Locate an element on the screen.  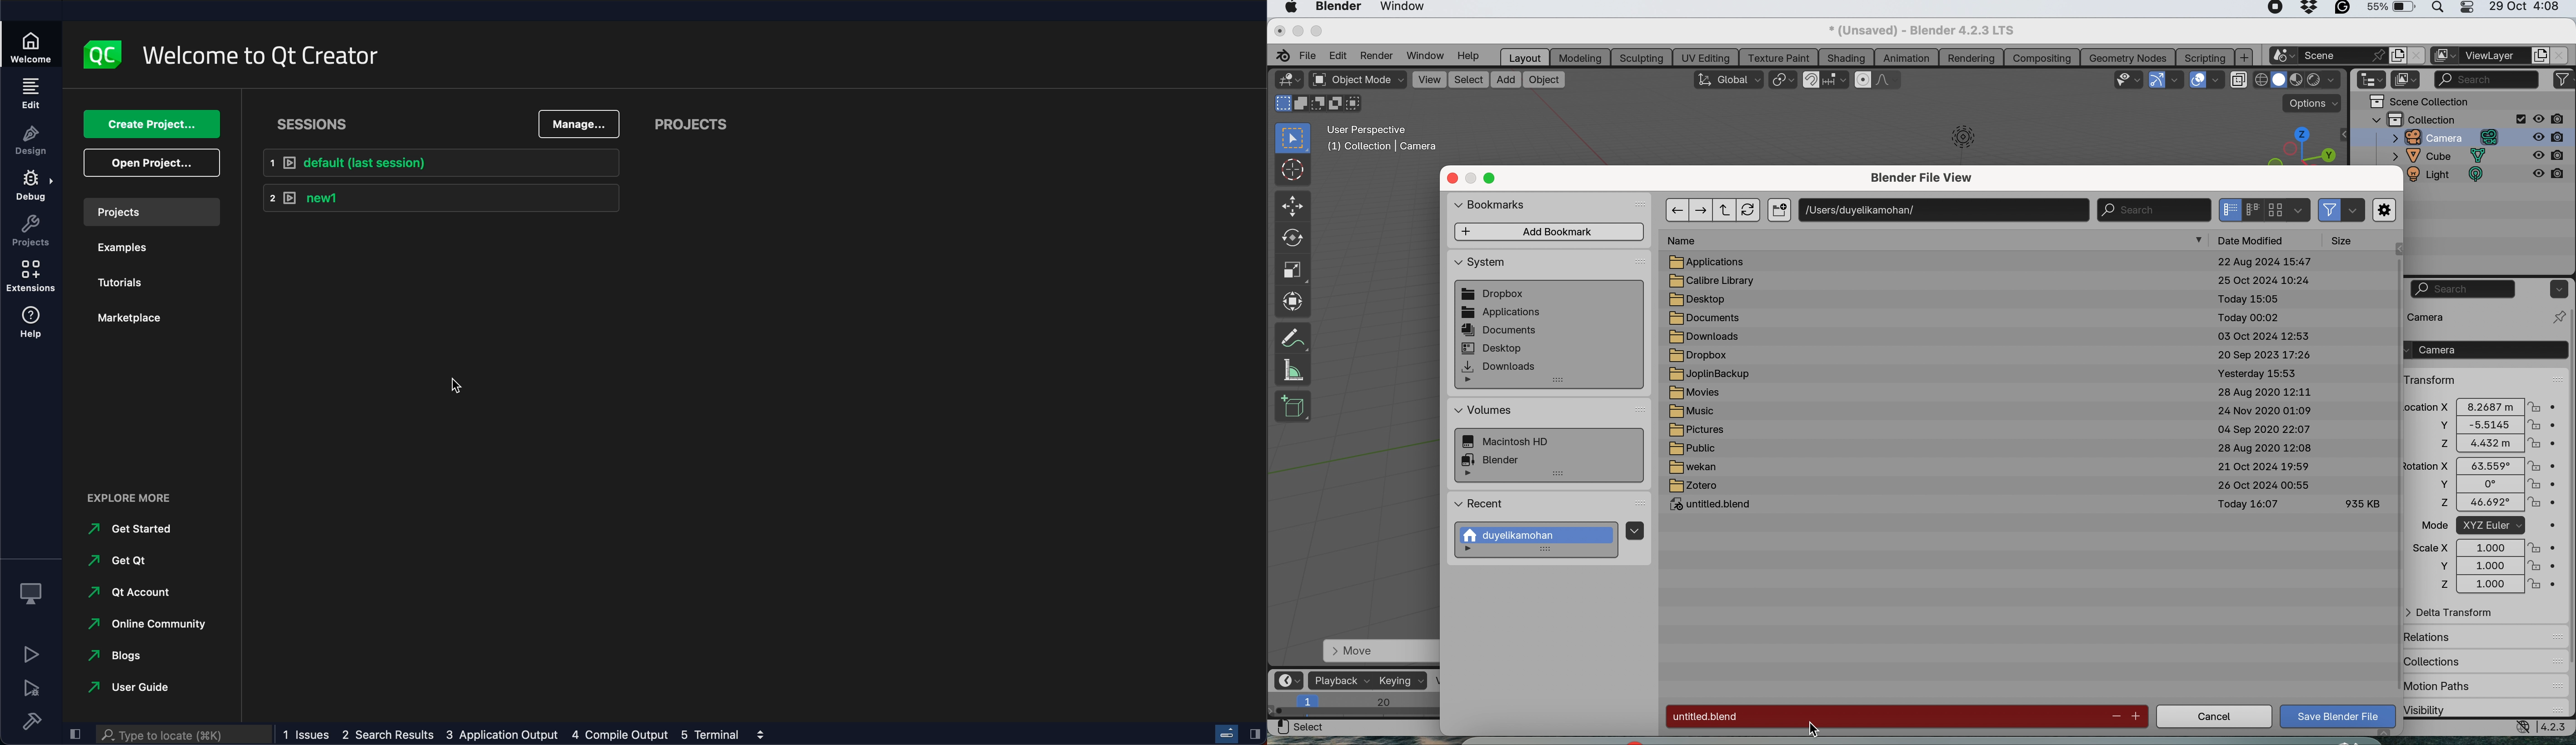
editor type is located at coordinates (1291, 680).